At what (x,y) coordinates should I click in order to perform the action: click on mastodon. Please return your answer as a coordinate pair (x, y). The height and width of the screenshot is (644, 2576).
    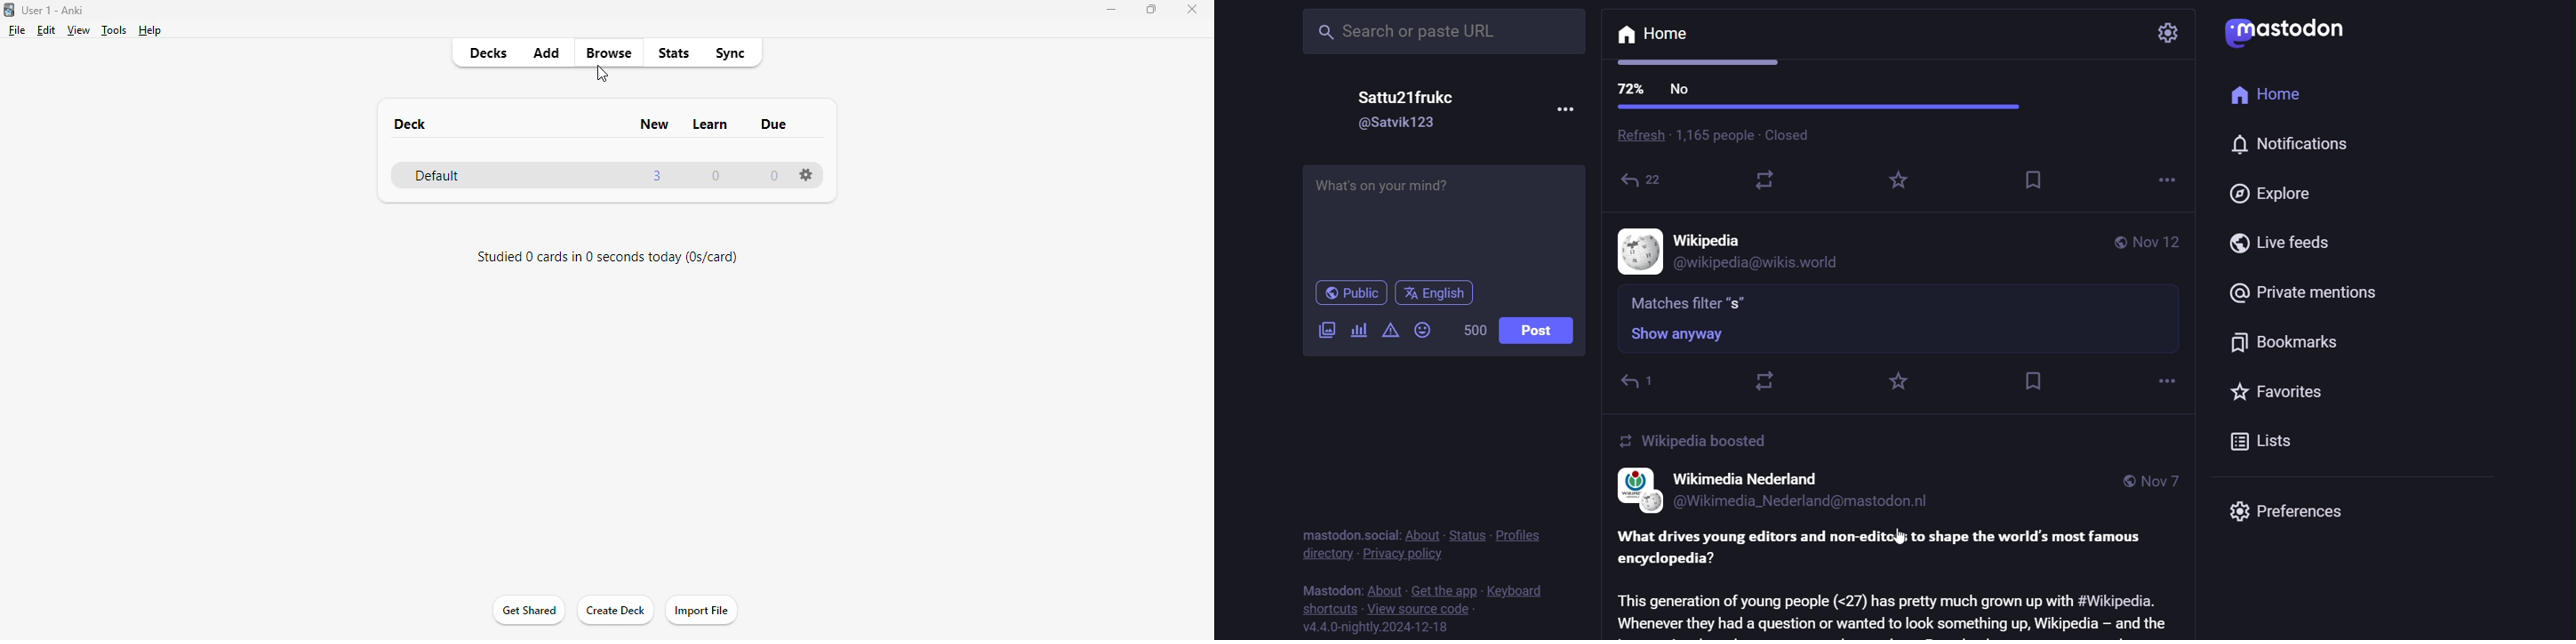
    Looking at the image, I should click on (1327, 590).